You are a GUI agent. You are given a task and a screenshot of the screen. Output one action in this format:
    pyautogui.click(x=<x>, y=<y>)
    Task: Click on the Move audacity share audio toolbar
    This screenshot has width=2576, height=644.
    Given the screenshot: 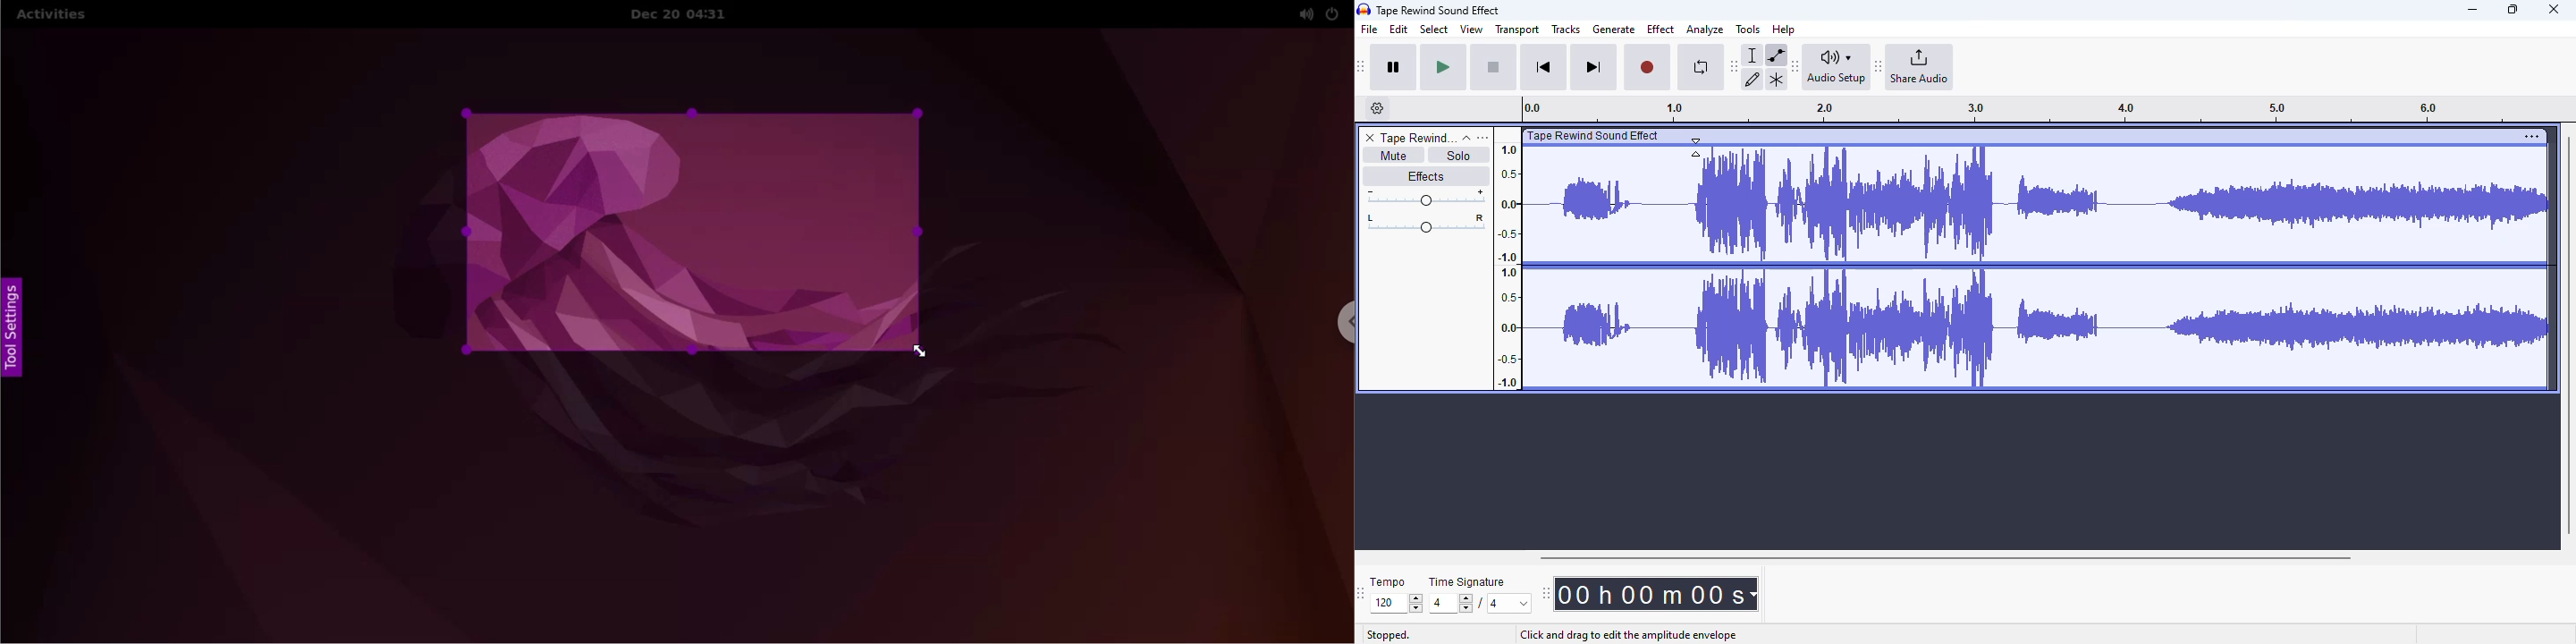 What is the action you would take?
    pyautogui.click(x=1879, y=67)
    